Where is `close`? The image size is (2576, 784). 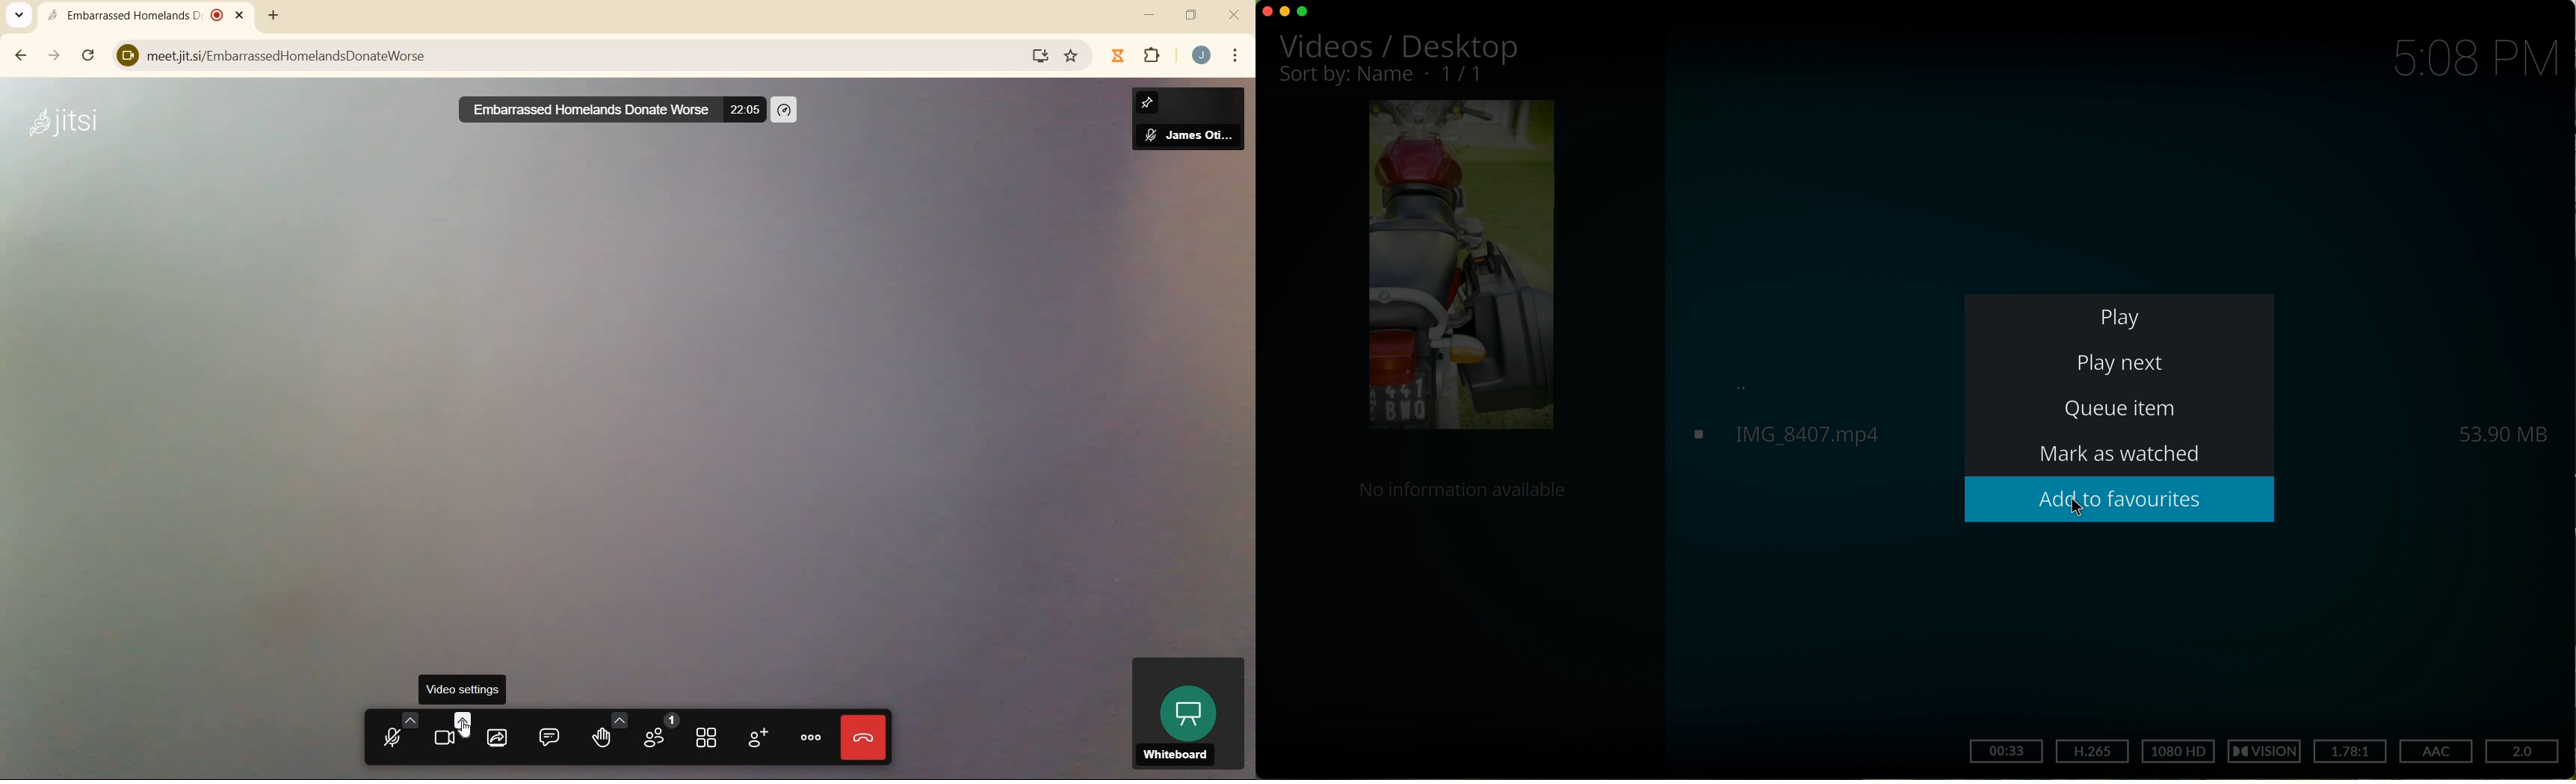 close is located at coordinates (1233, 15).